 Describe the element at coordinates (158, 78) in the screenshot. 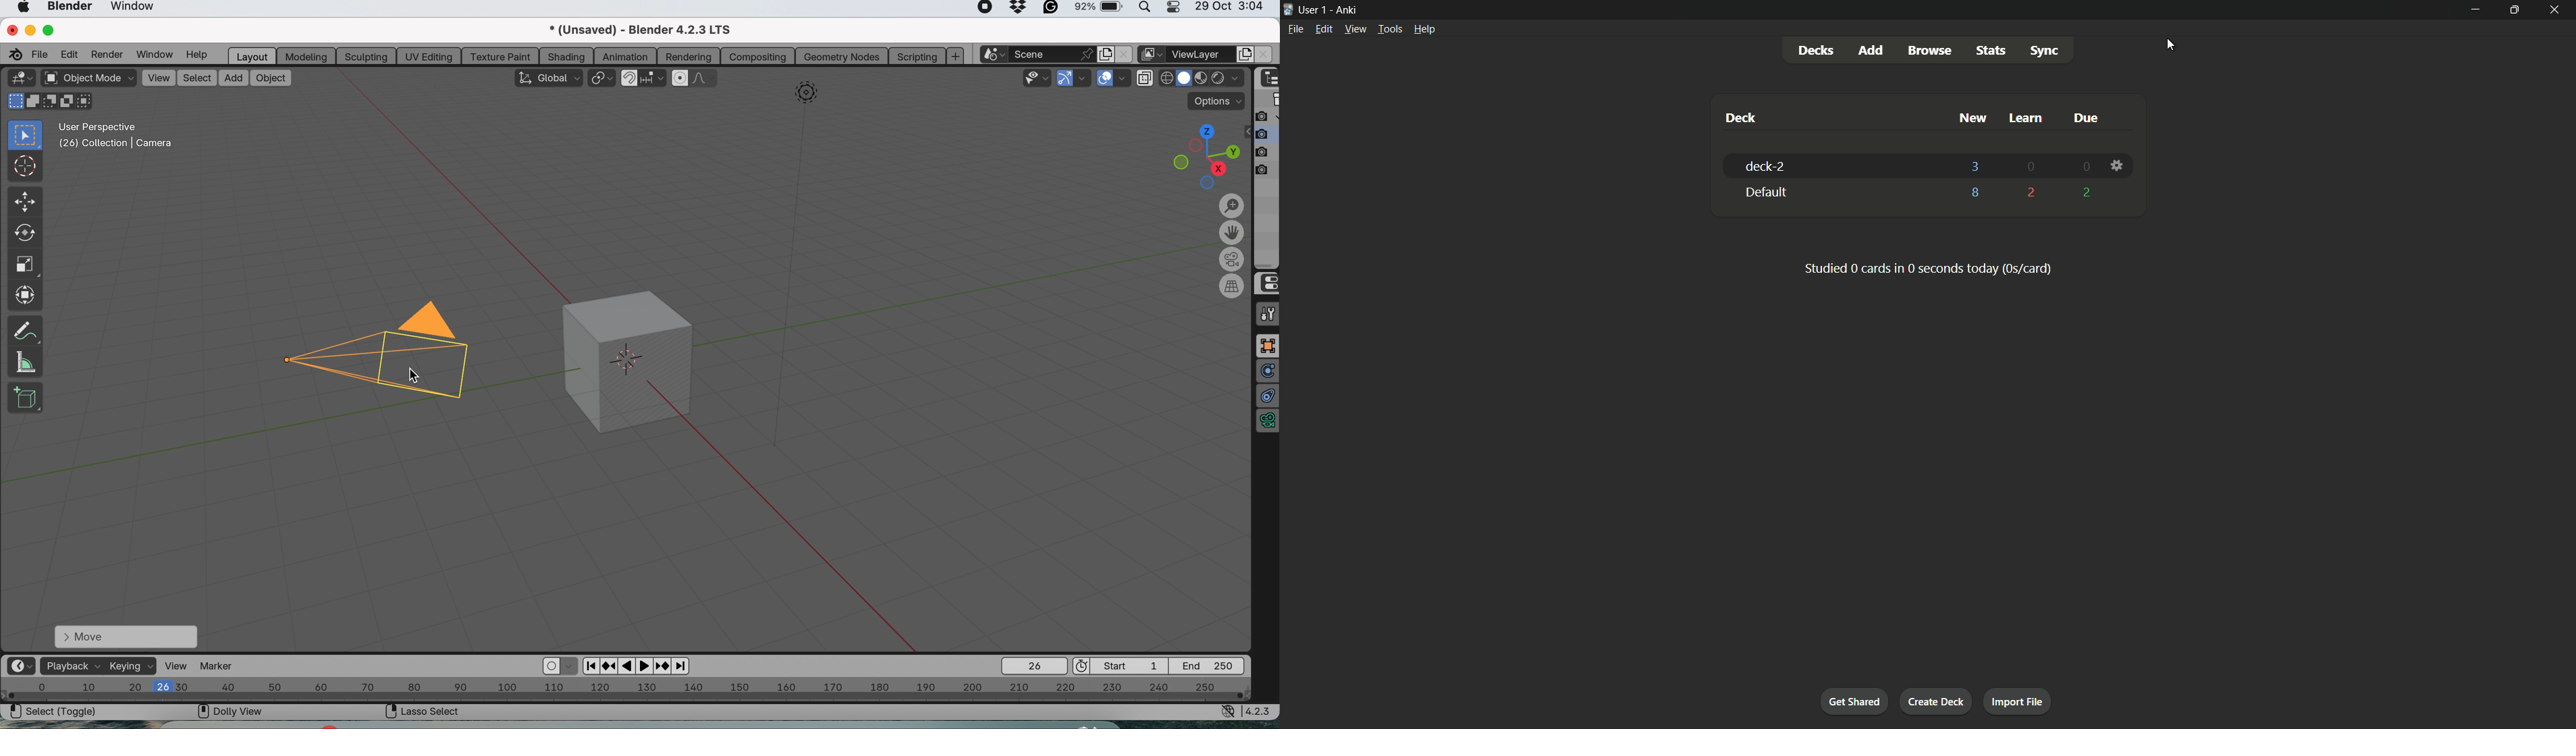

I see `view` at that location.